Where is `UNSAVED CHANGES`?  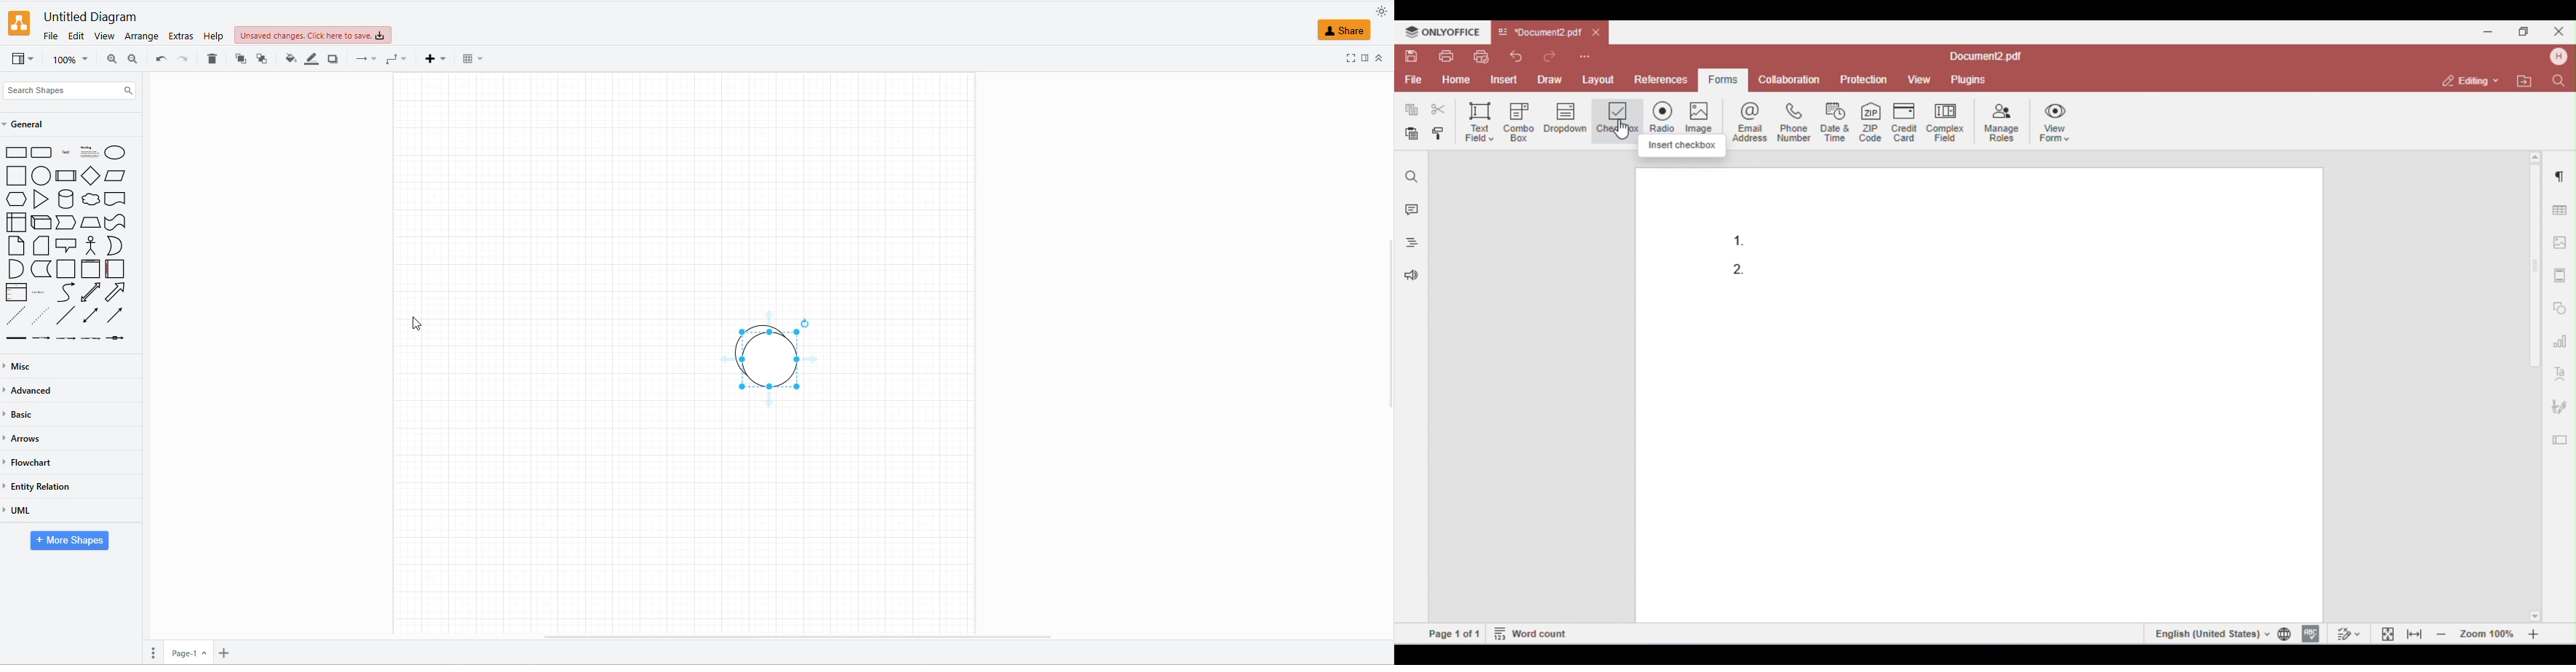 UNSAVED CHANGES is located at coordinates (328, 36).